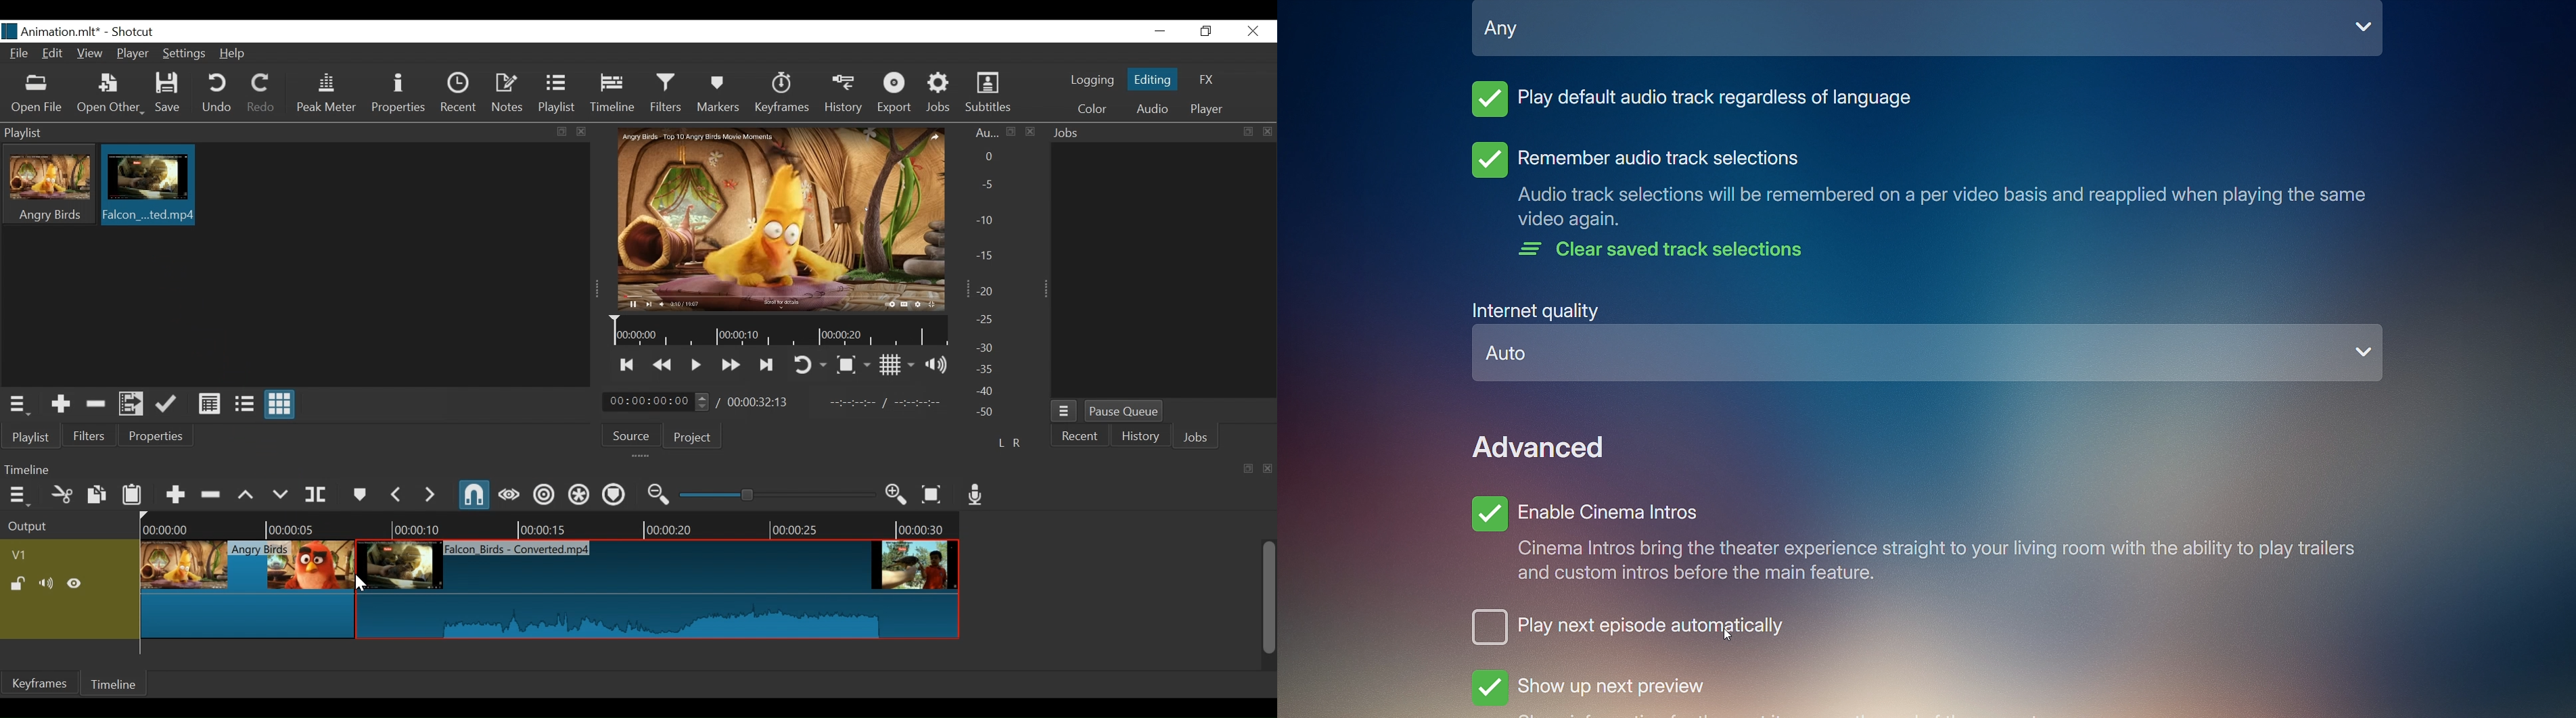  Describe the element at coordinates (90, 54) in the screenshot. I see `View` at that location.